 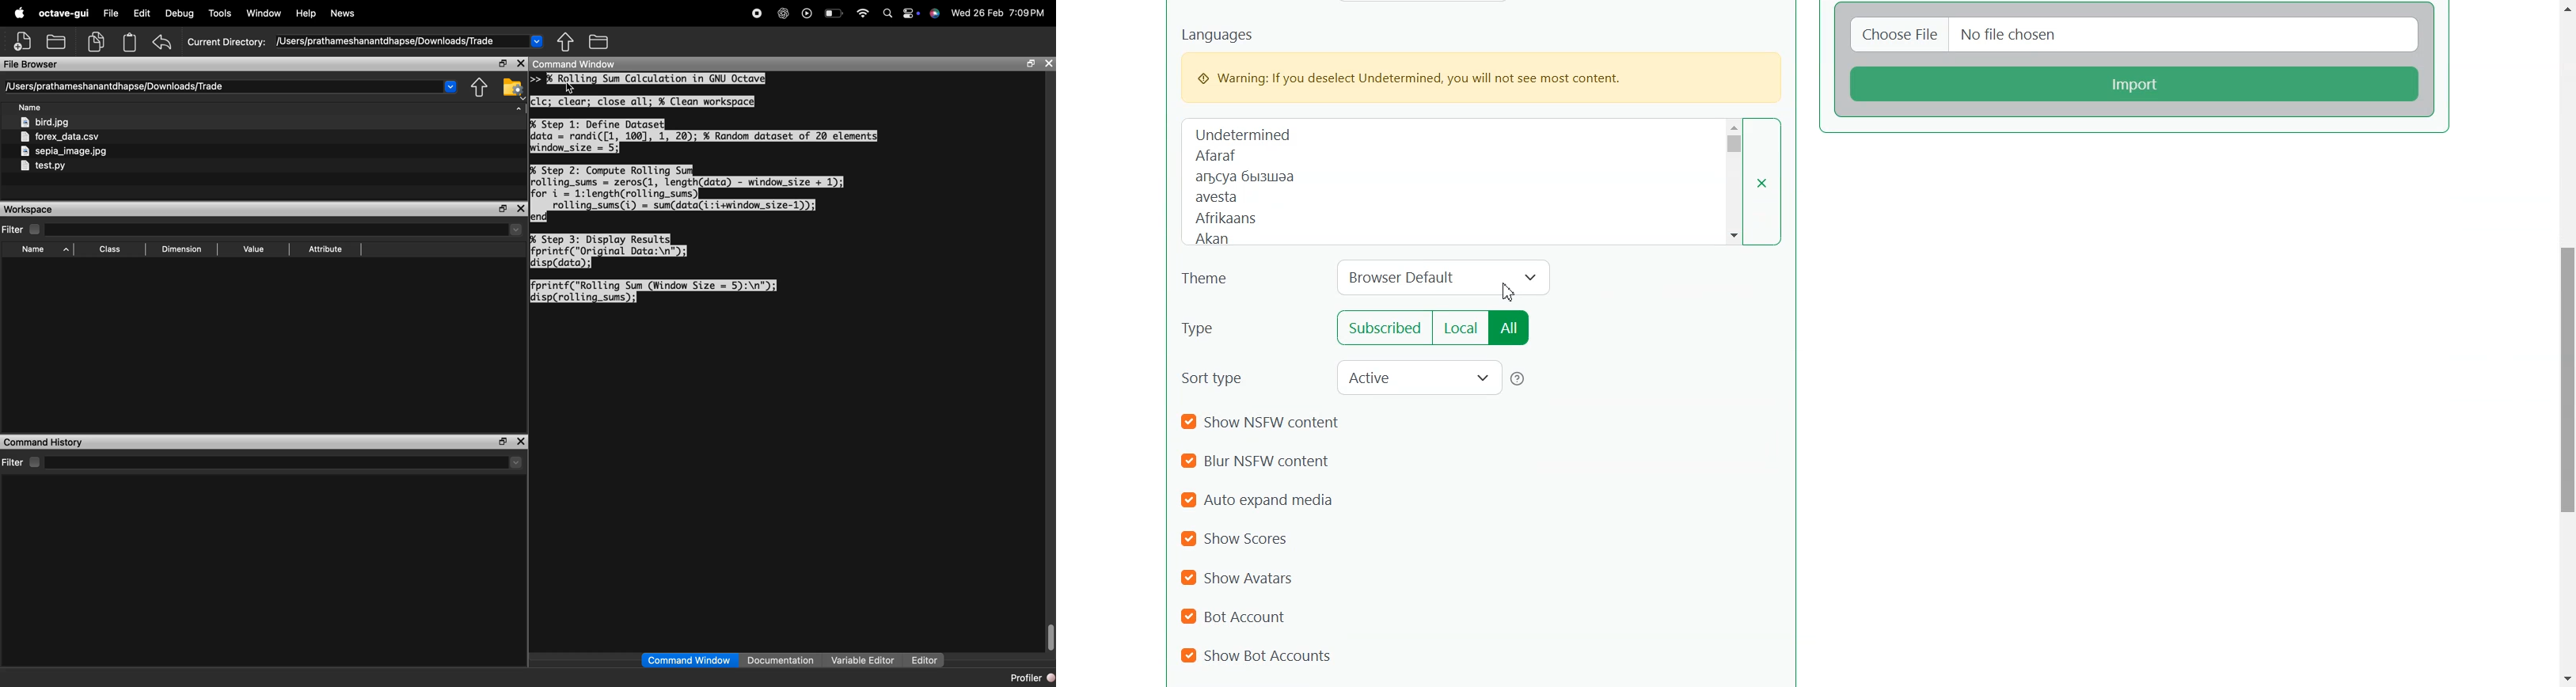 What do you see at coordinates (288, 463) in the screenshot?
I see `select directory` at bounding box center [288, 463].